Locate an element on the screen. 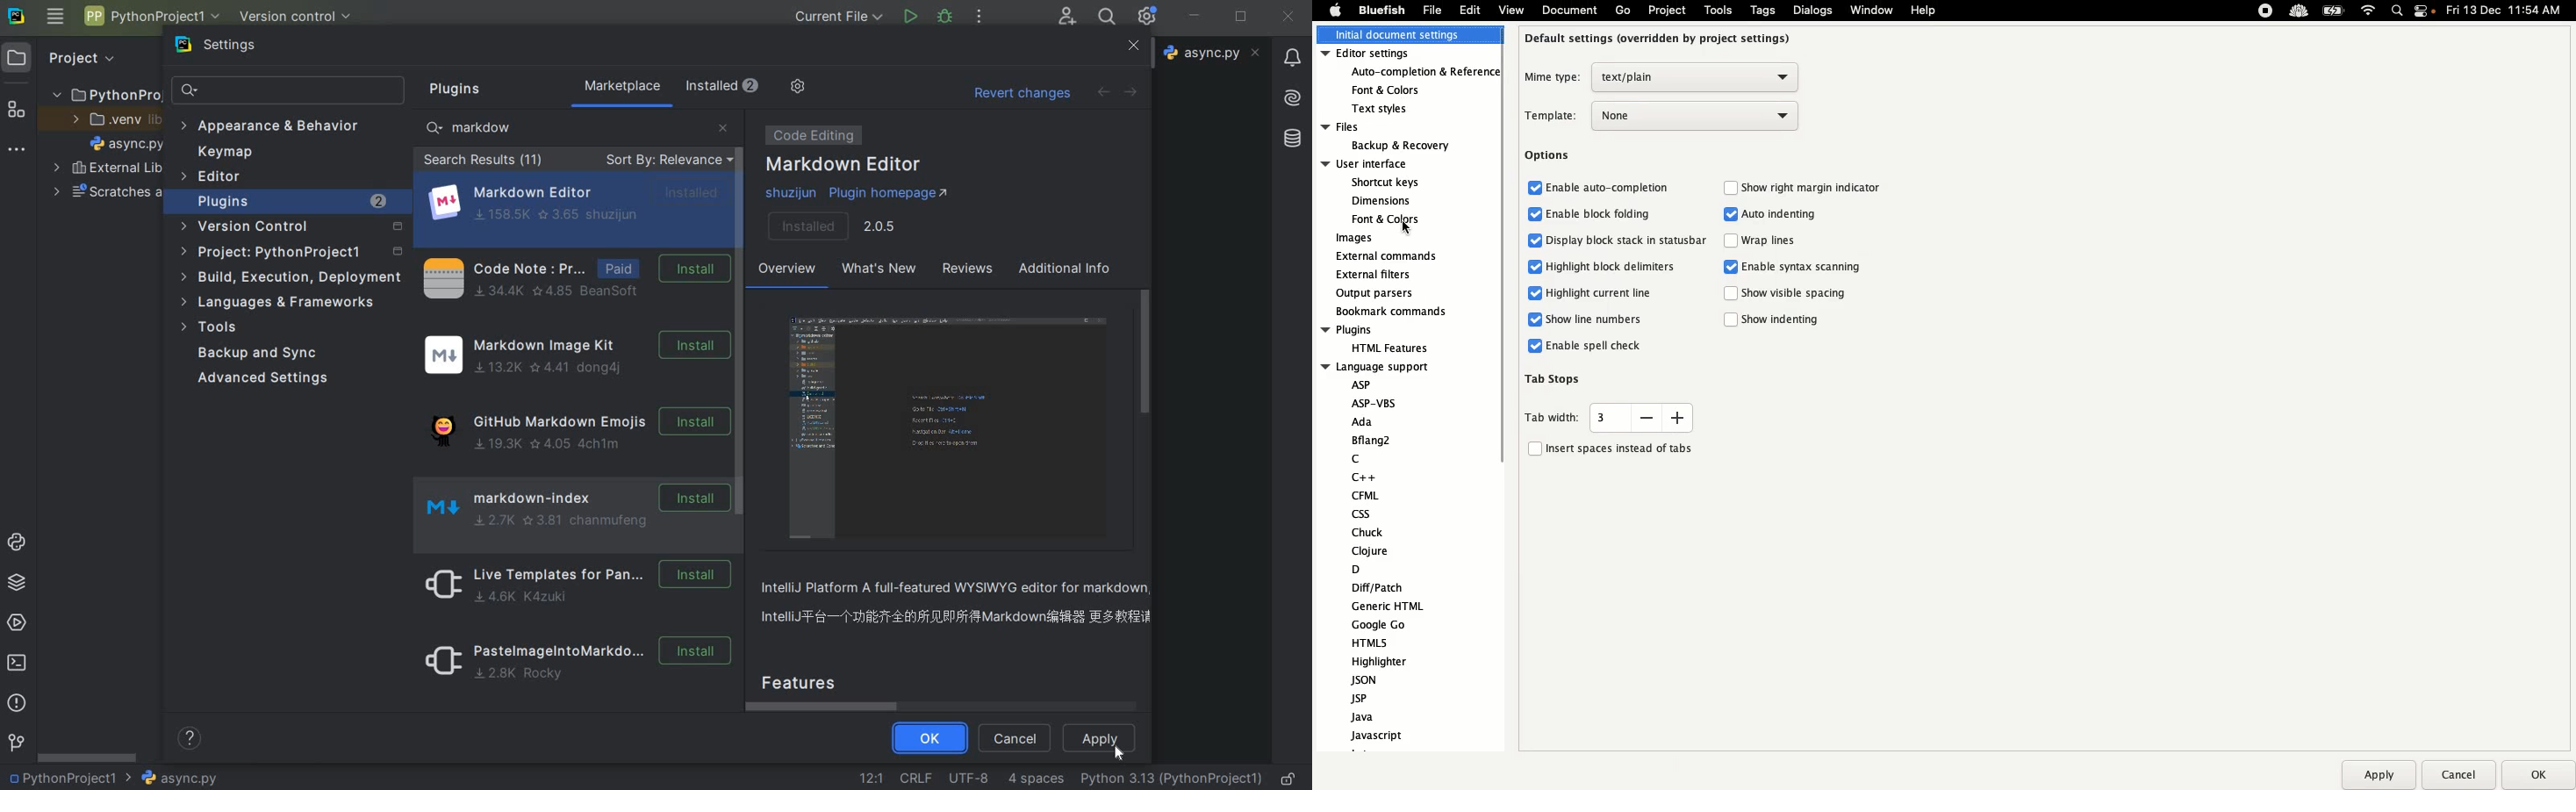 The image size is (2576, 812). features is located at coordinates (814, 681).